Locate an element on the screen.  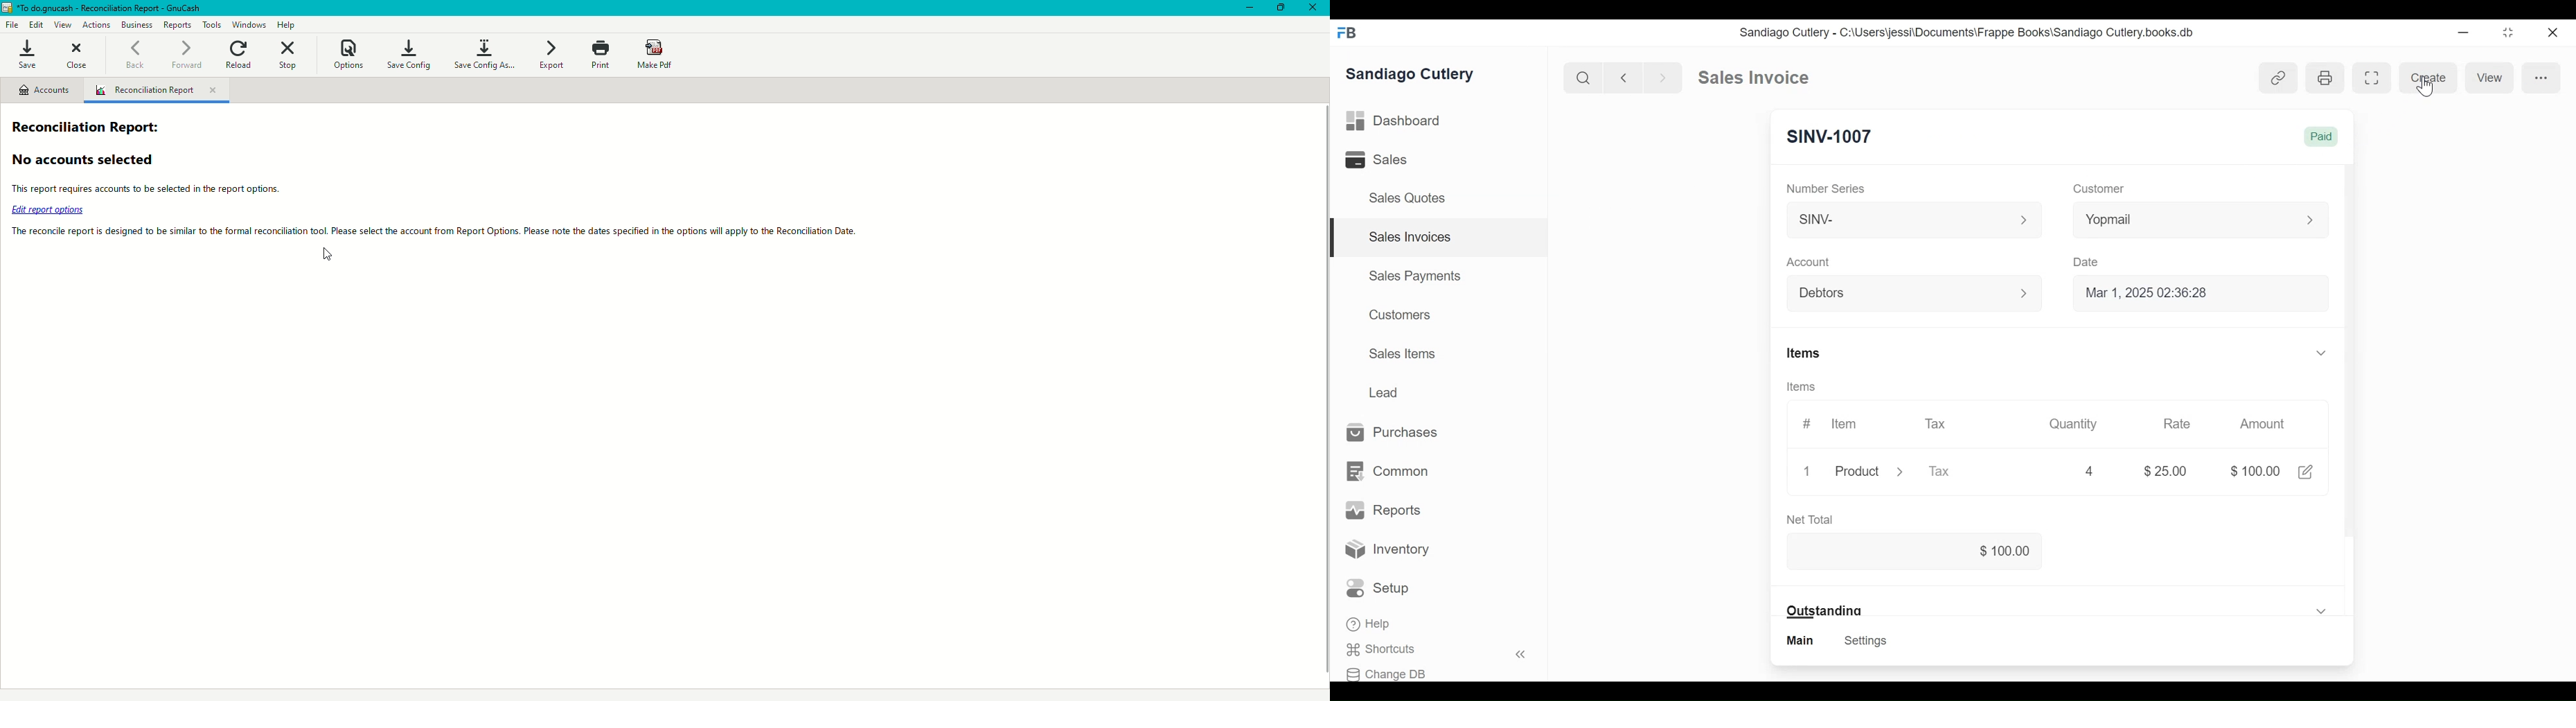
Dashboard is located at coordinates (1393, 121).